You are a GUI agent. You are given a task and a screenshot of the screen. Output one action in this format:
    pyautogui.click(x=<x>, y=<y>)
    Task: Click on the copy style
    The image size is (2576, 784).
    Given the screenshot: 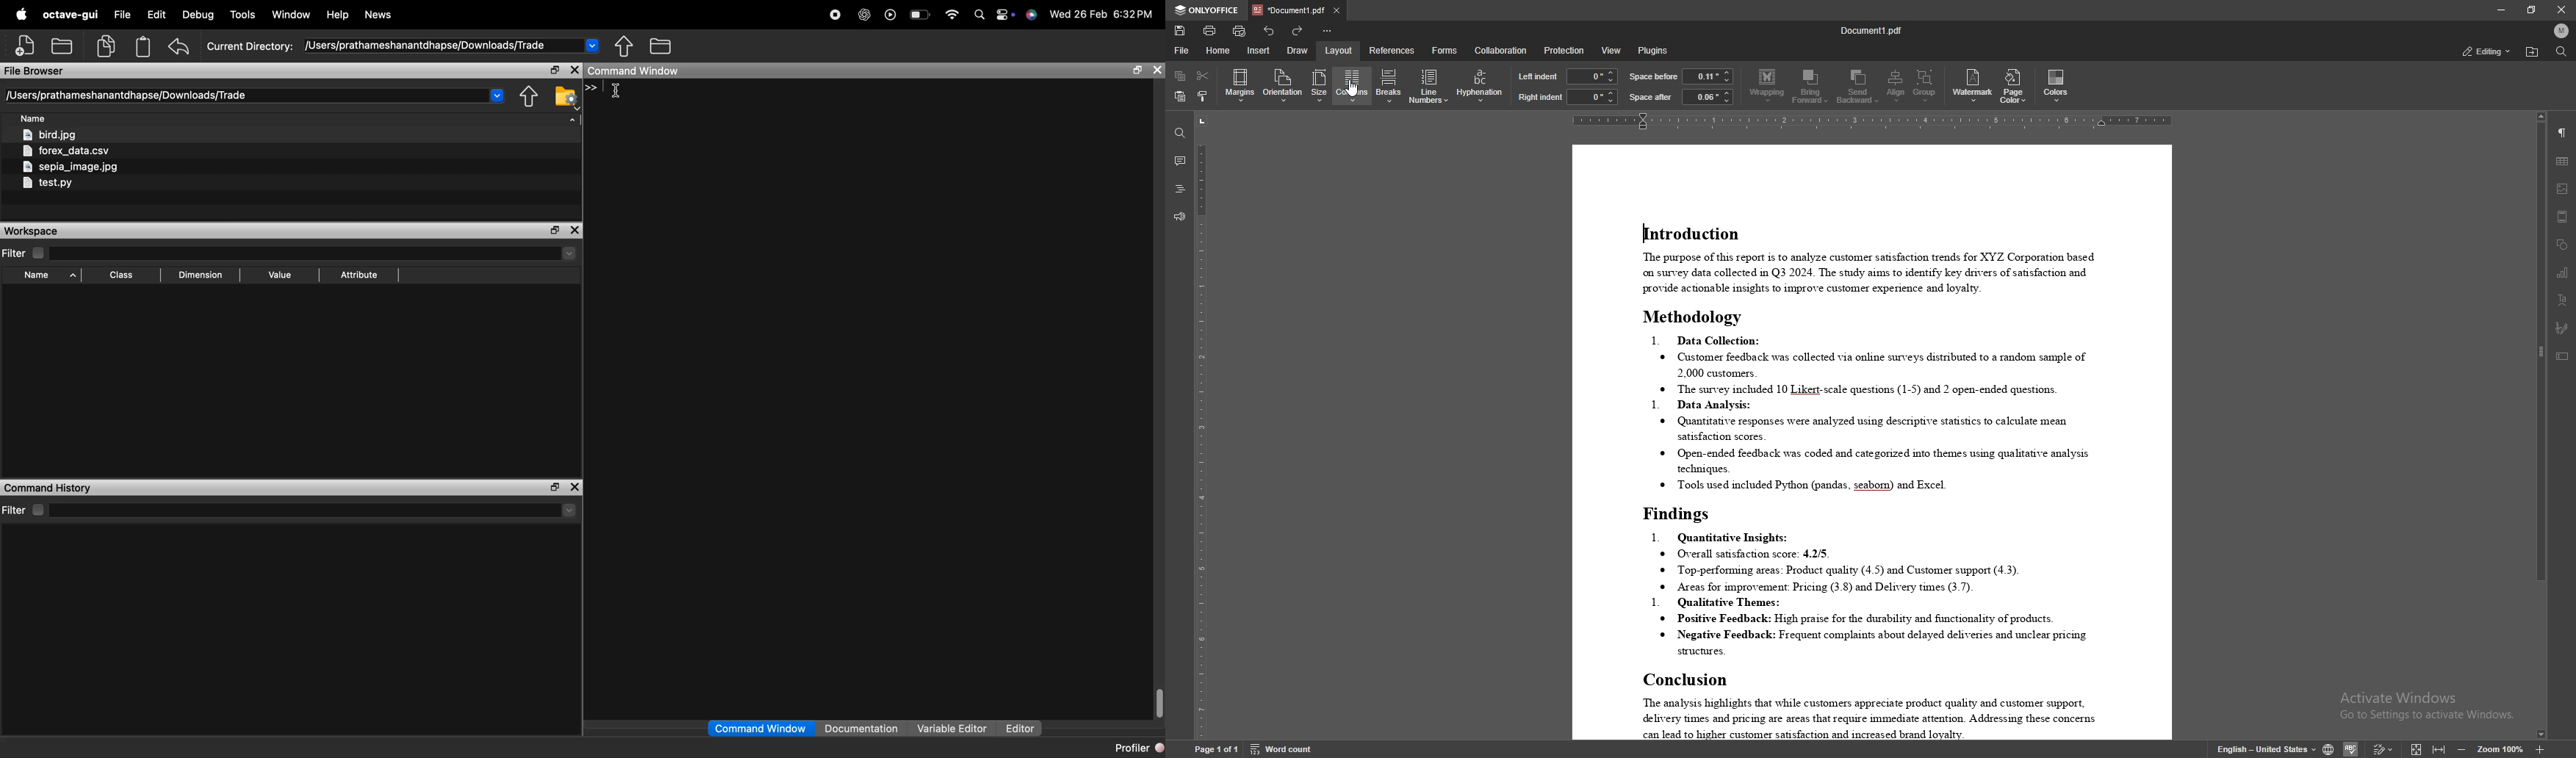 What is the action you would take?
    pyautogui.click(x=1202, y=96)
    